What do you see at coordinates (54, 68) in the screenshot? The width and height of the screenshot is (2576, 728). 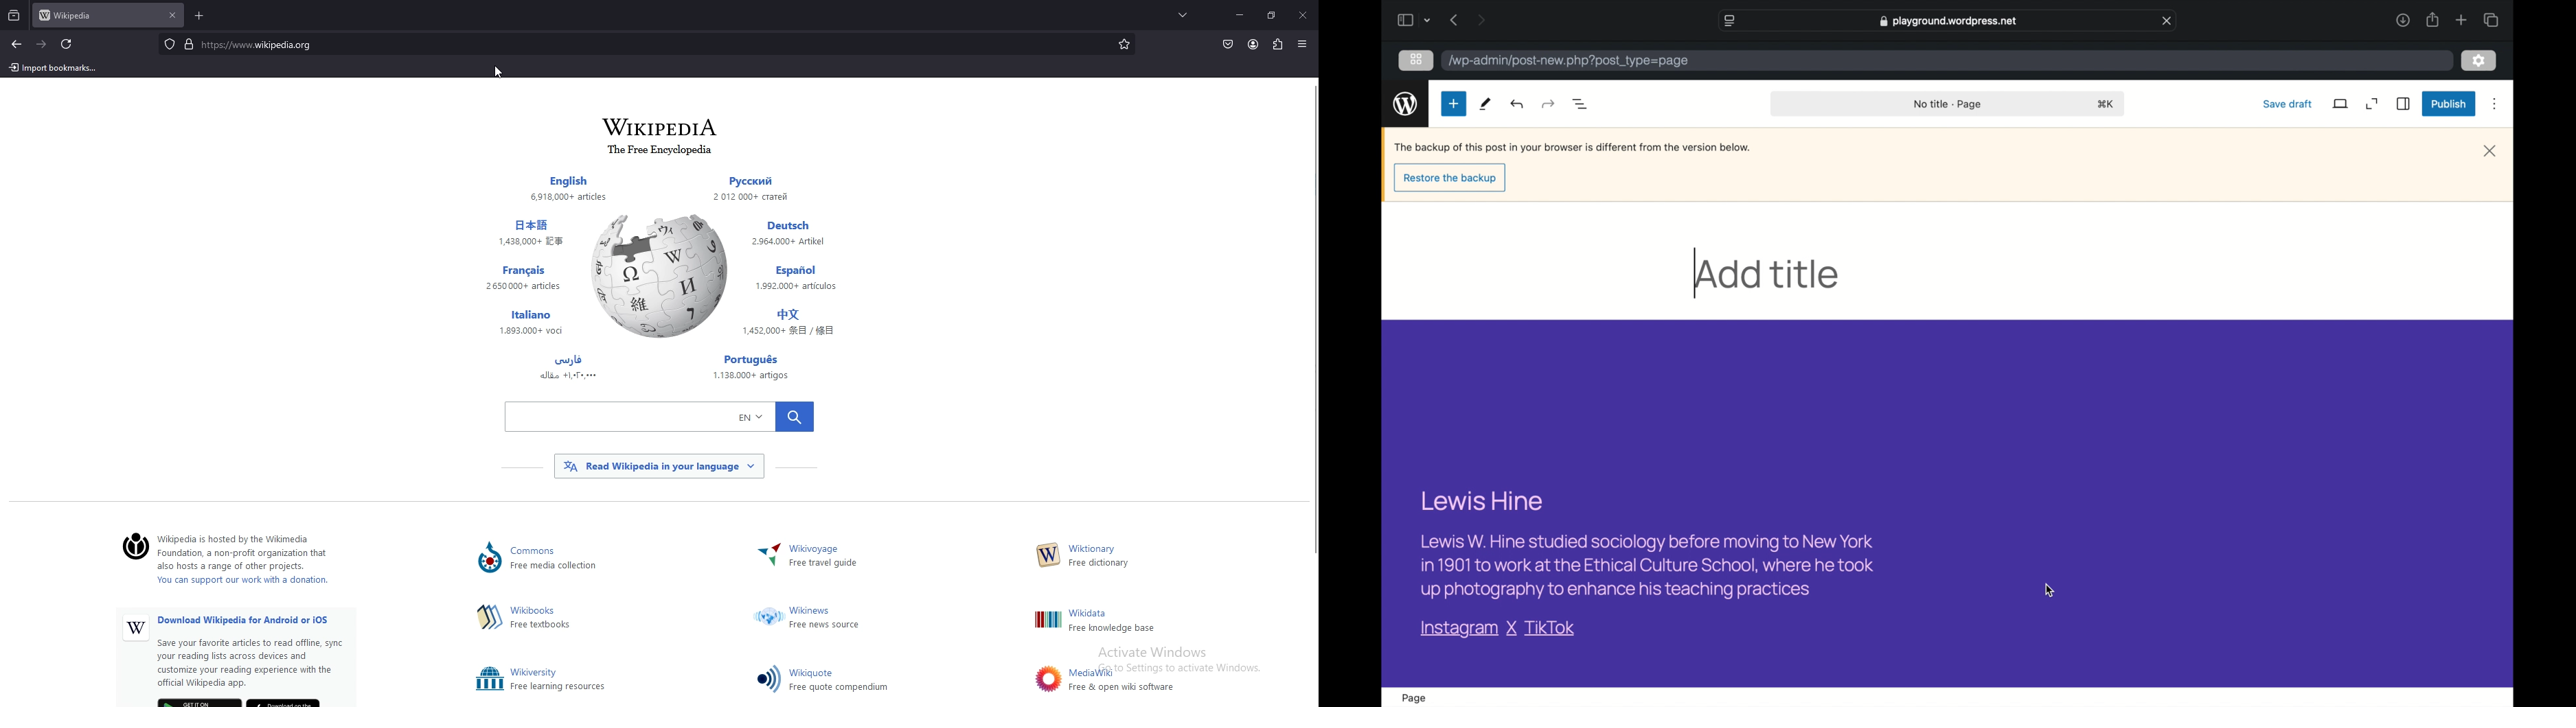 I see `import bookmarks` at bounding box center [54, 68].